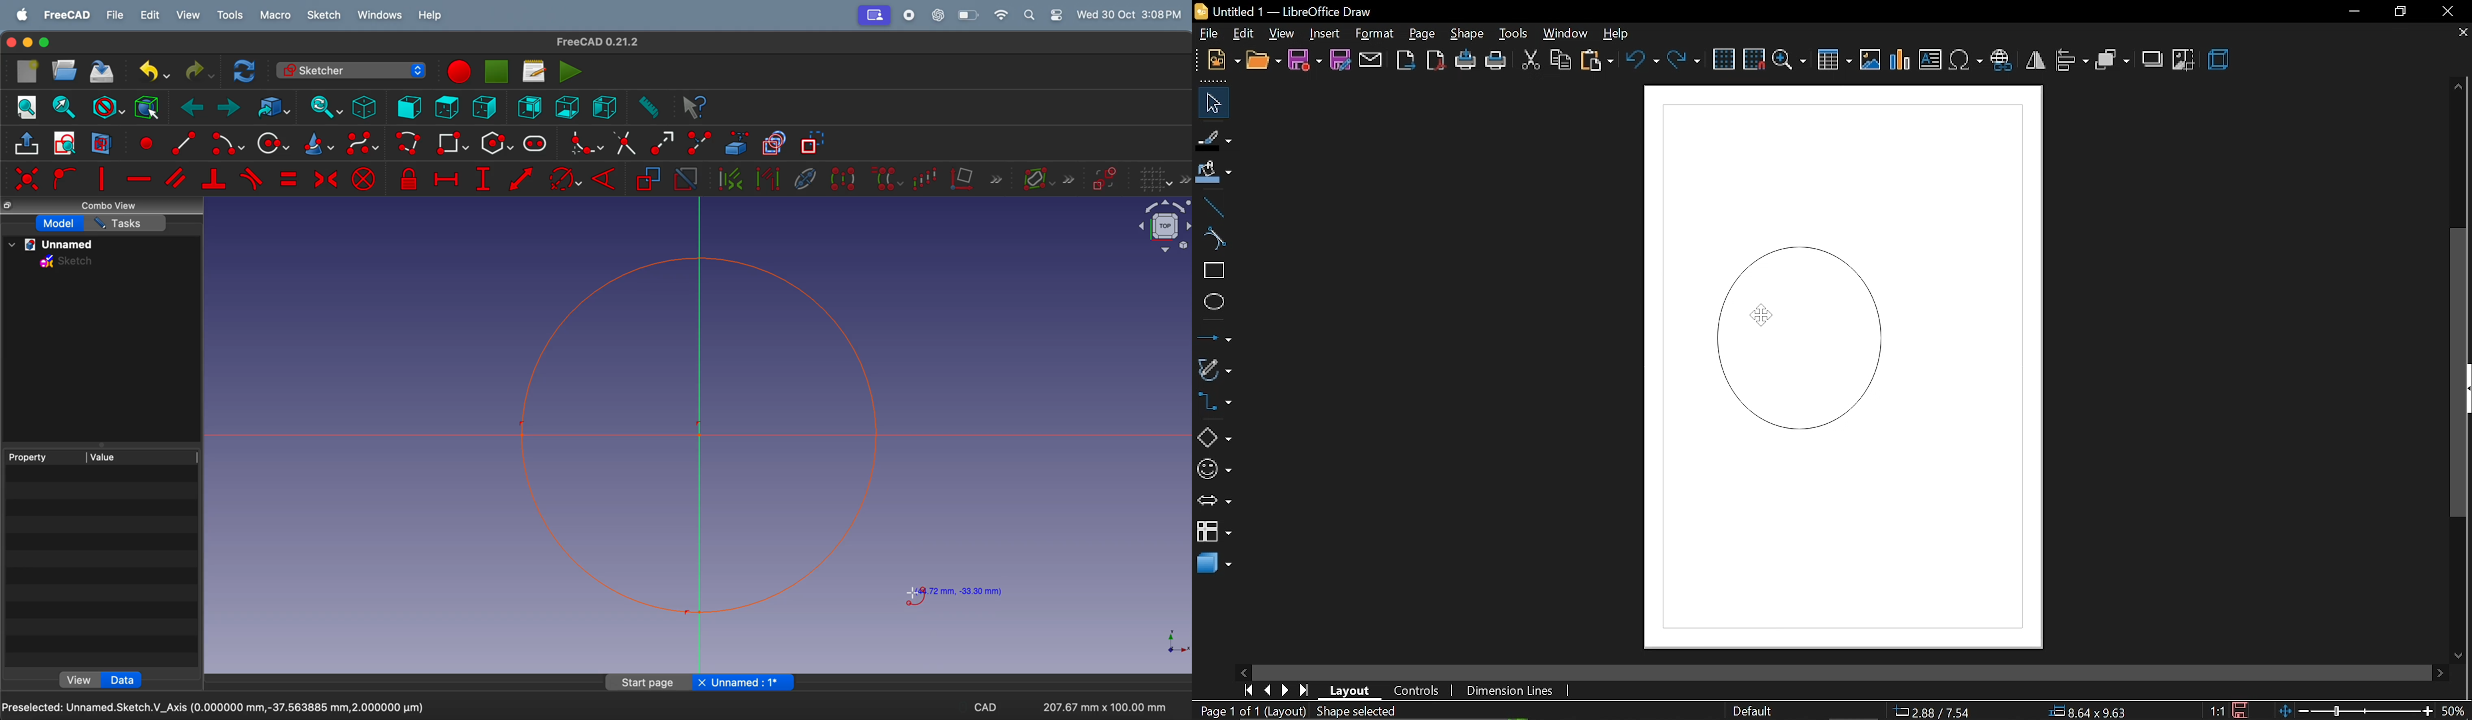 Image resolution: width=2492 pixels, height=728 pixels. I want to click on bounding box, so click(146, 106).